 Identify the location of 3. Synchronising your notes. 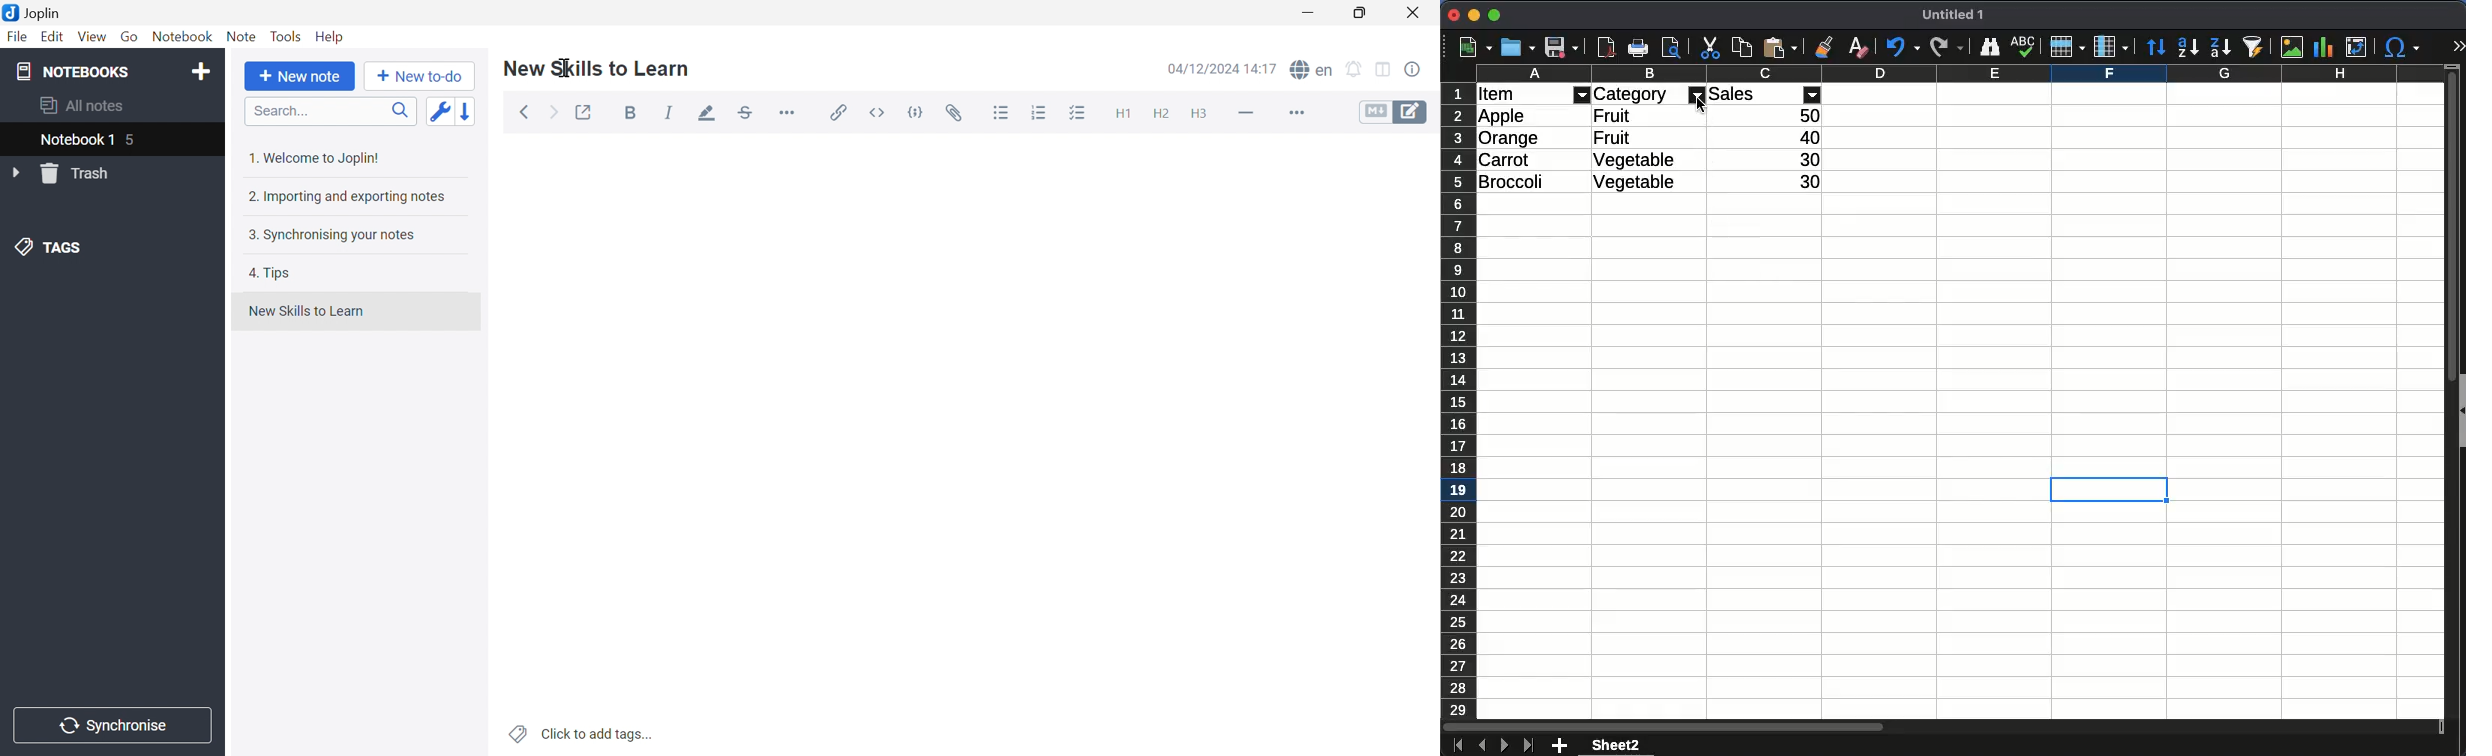
(328, 234).